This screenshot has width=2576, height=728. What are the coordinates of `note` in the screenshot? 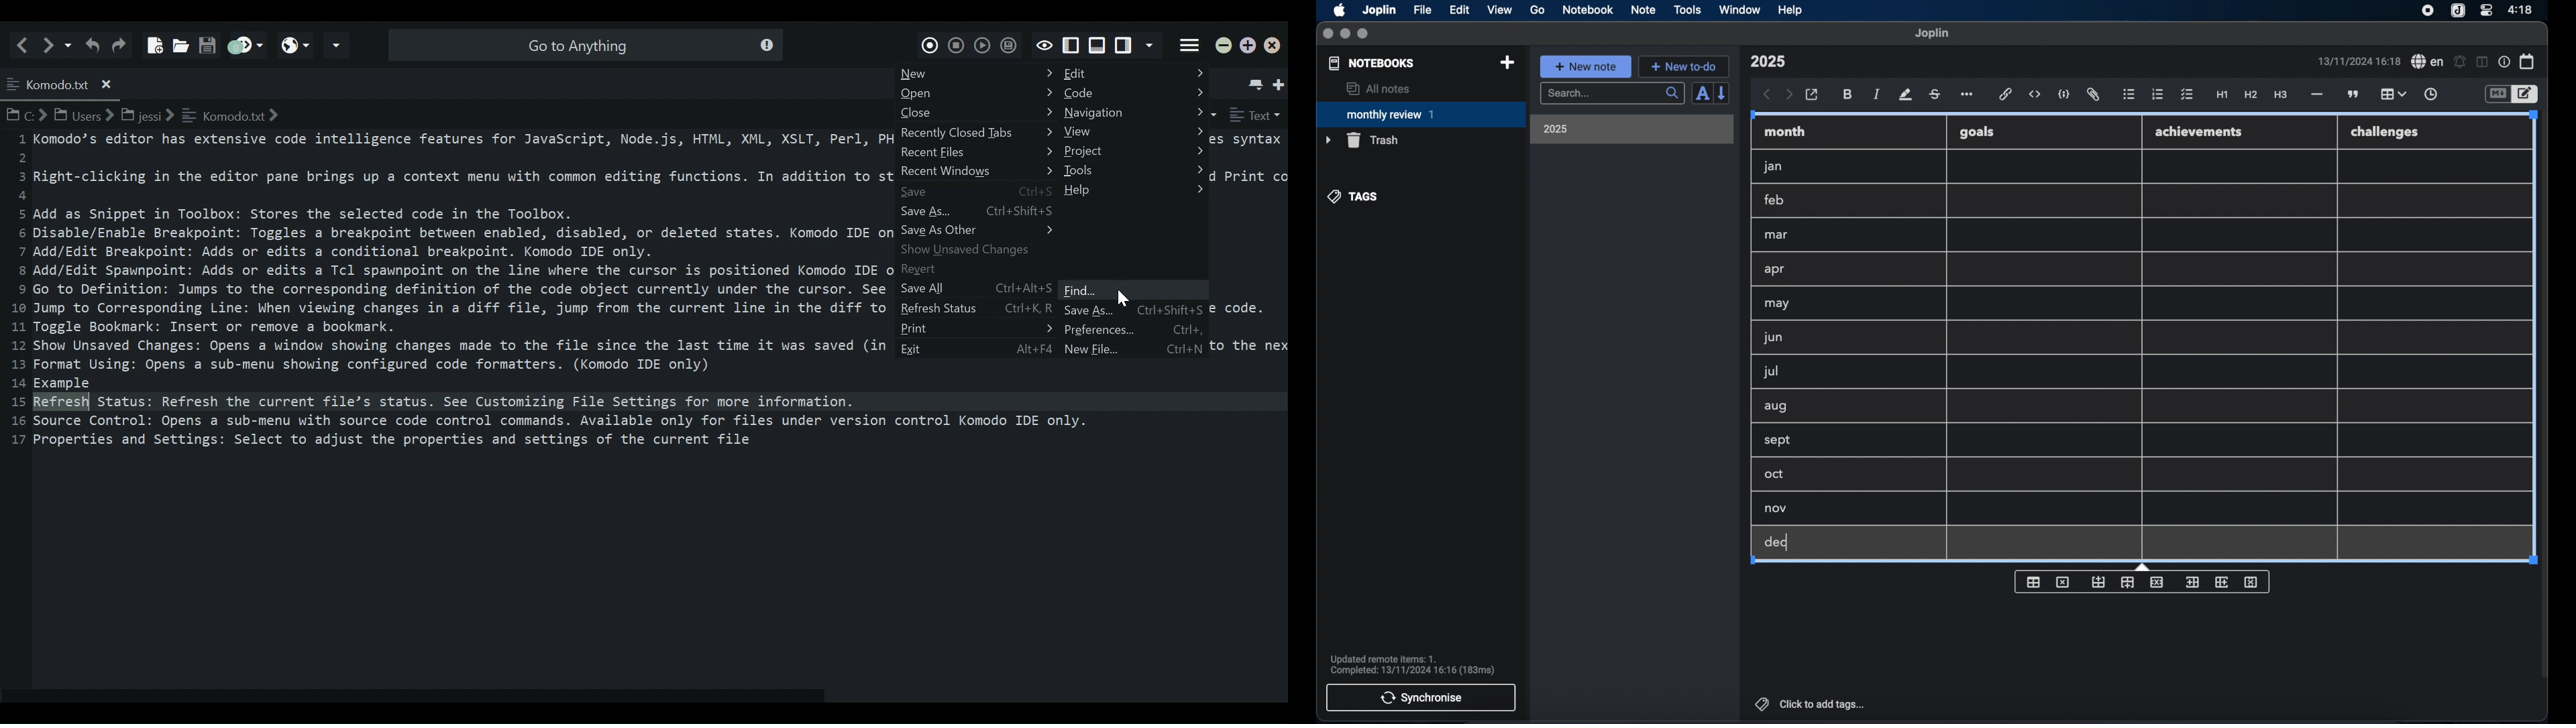 It's located at (1644, 9).